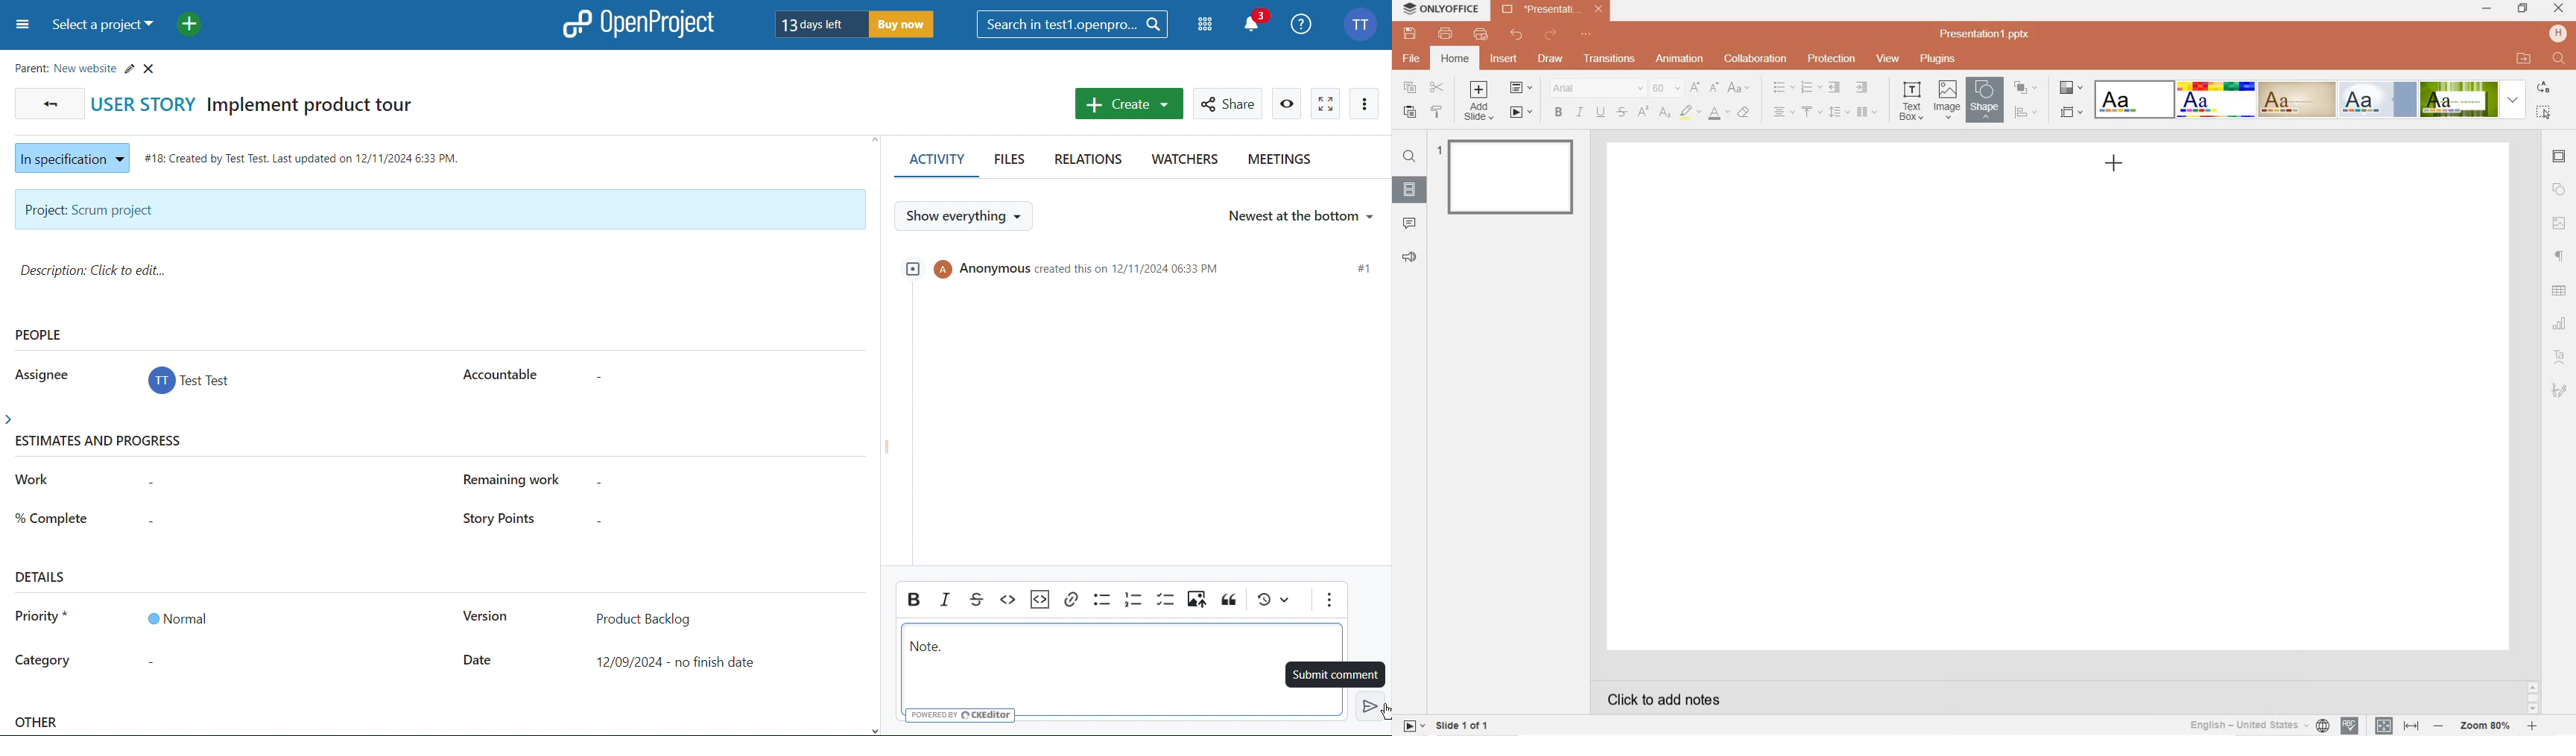  Describe the element at coordinates (1409, 159) in the screenshot. I see `find` at that location.